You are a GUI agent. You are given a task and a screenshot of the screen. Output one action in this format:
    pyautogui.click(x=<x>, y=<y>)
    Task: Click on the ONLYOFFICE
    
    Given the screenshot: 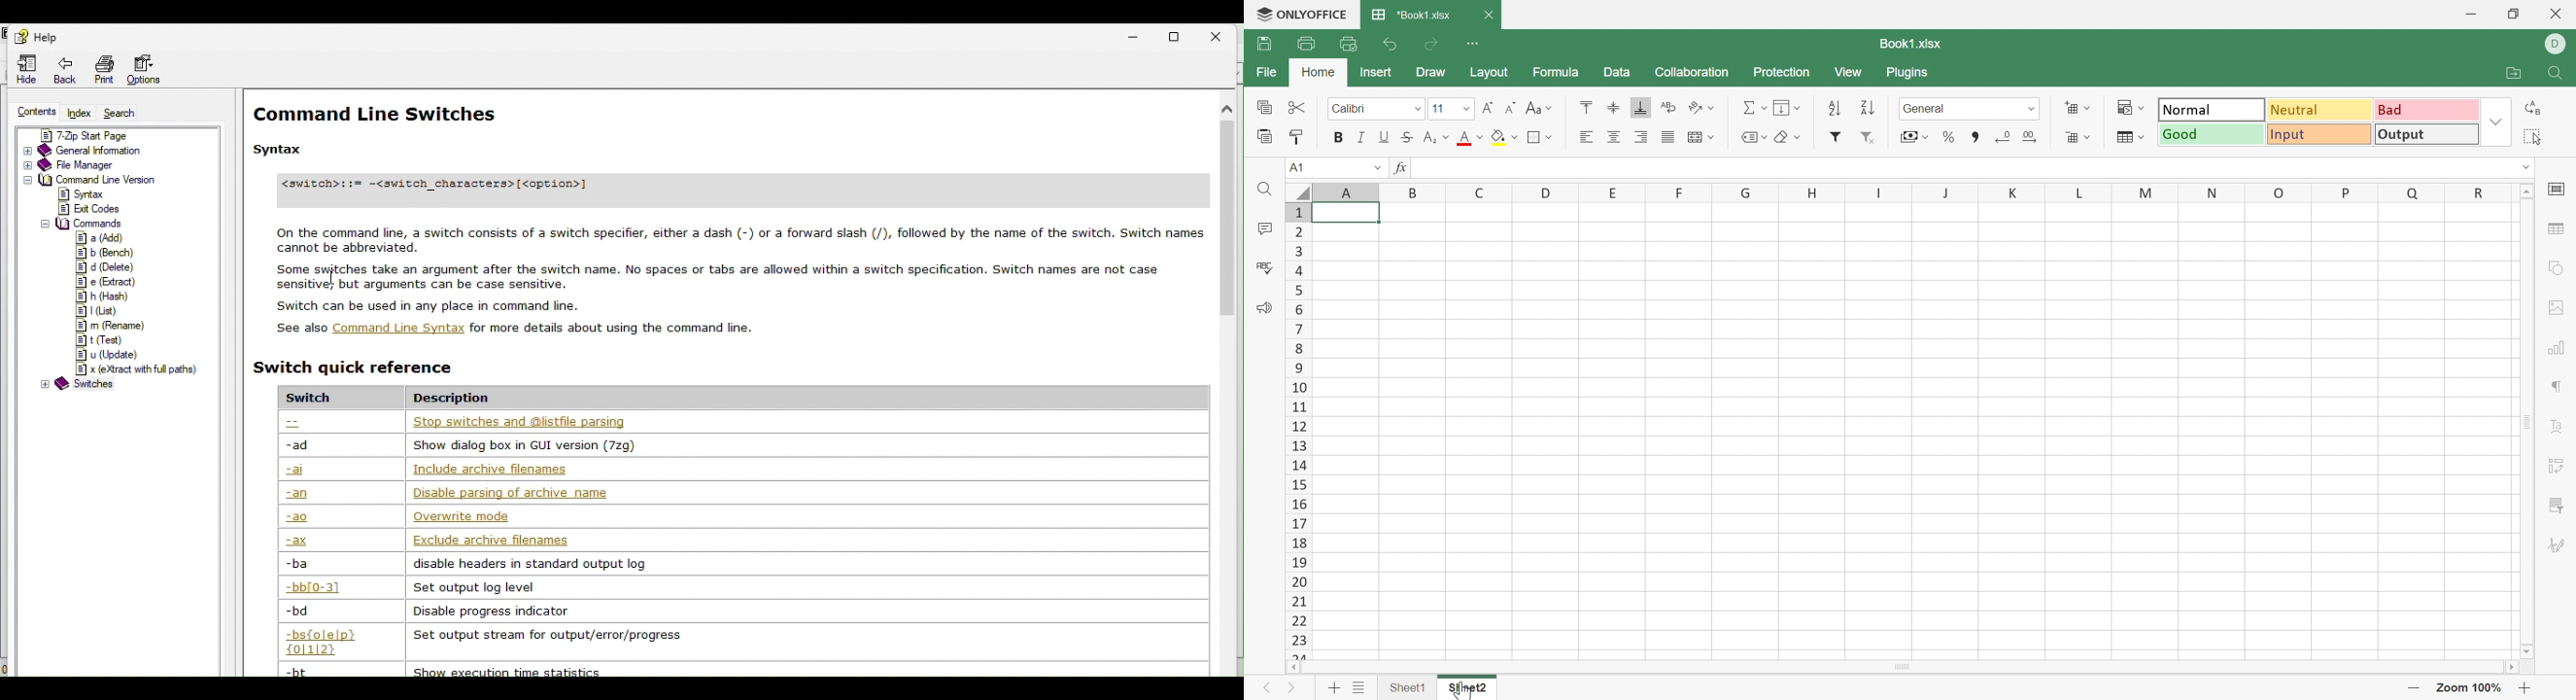 What is the action you would take?
    pyautogui.click(x=1303, y=12)
    